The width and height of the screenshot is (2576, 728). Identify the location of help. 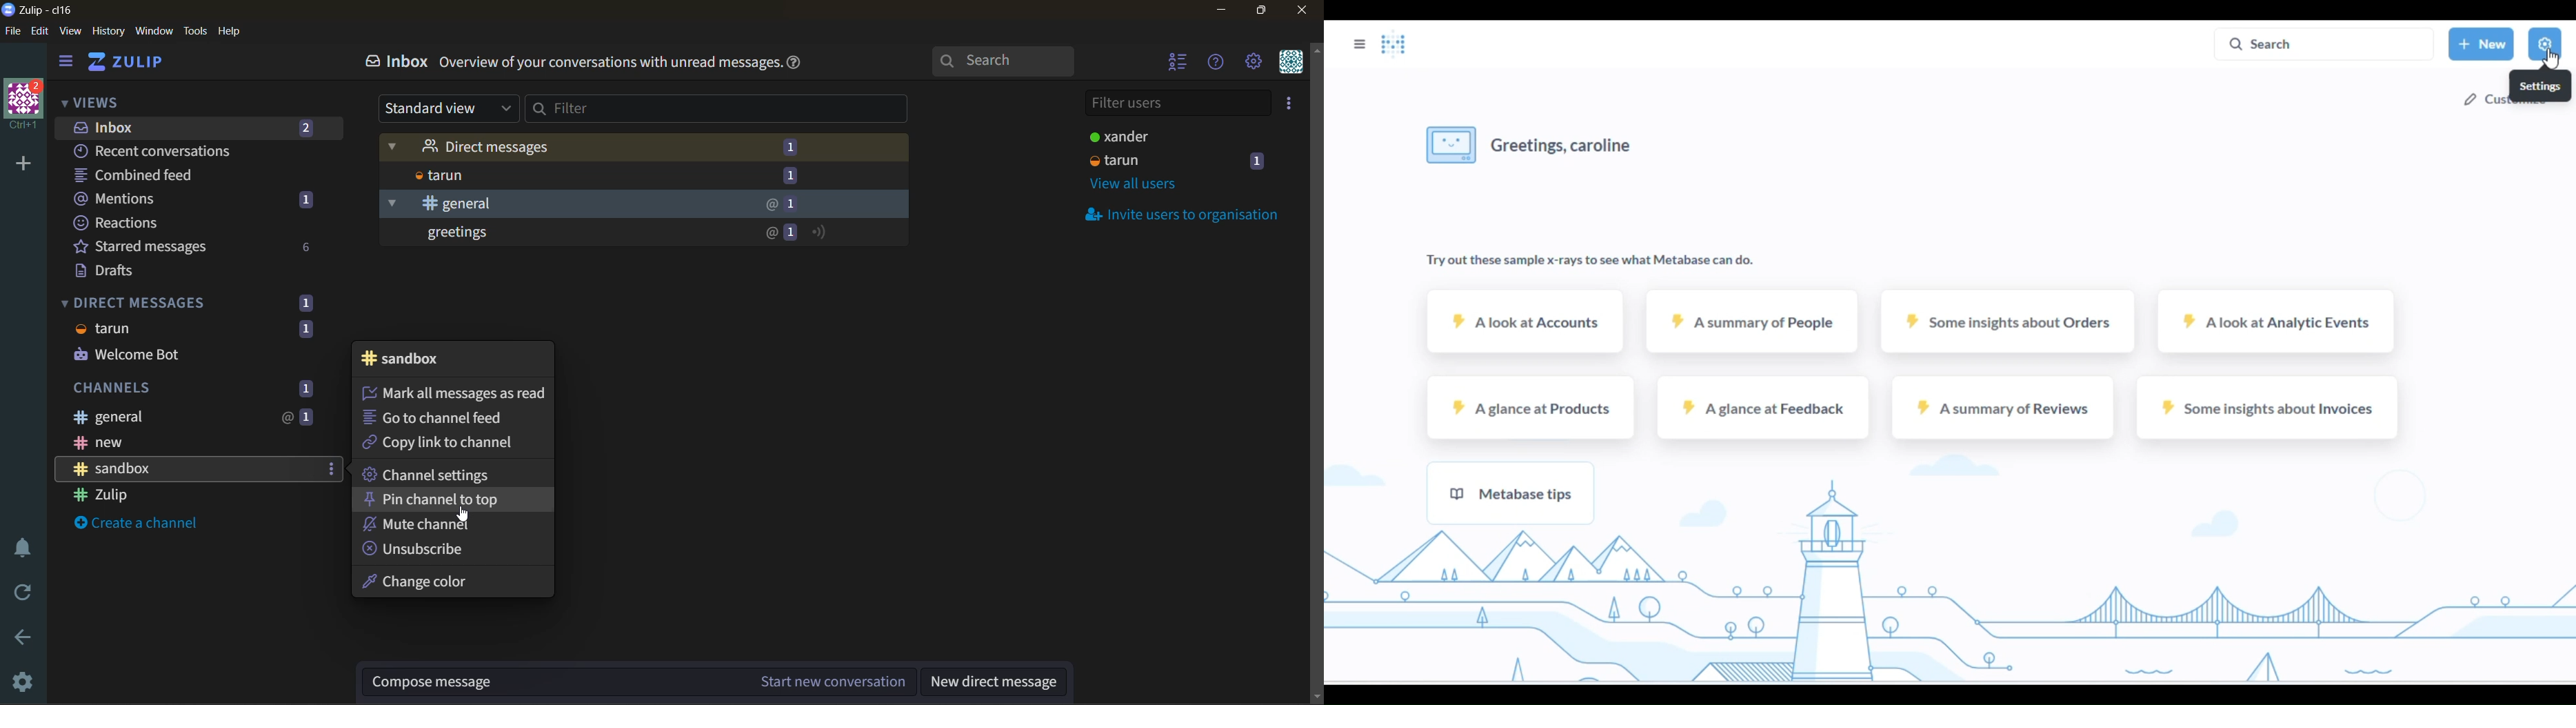
(230, 32).